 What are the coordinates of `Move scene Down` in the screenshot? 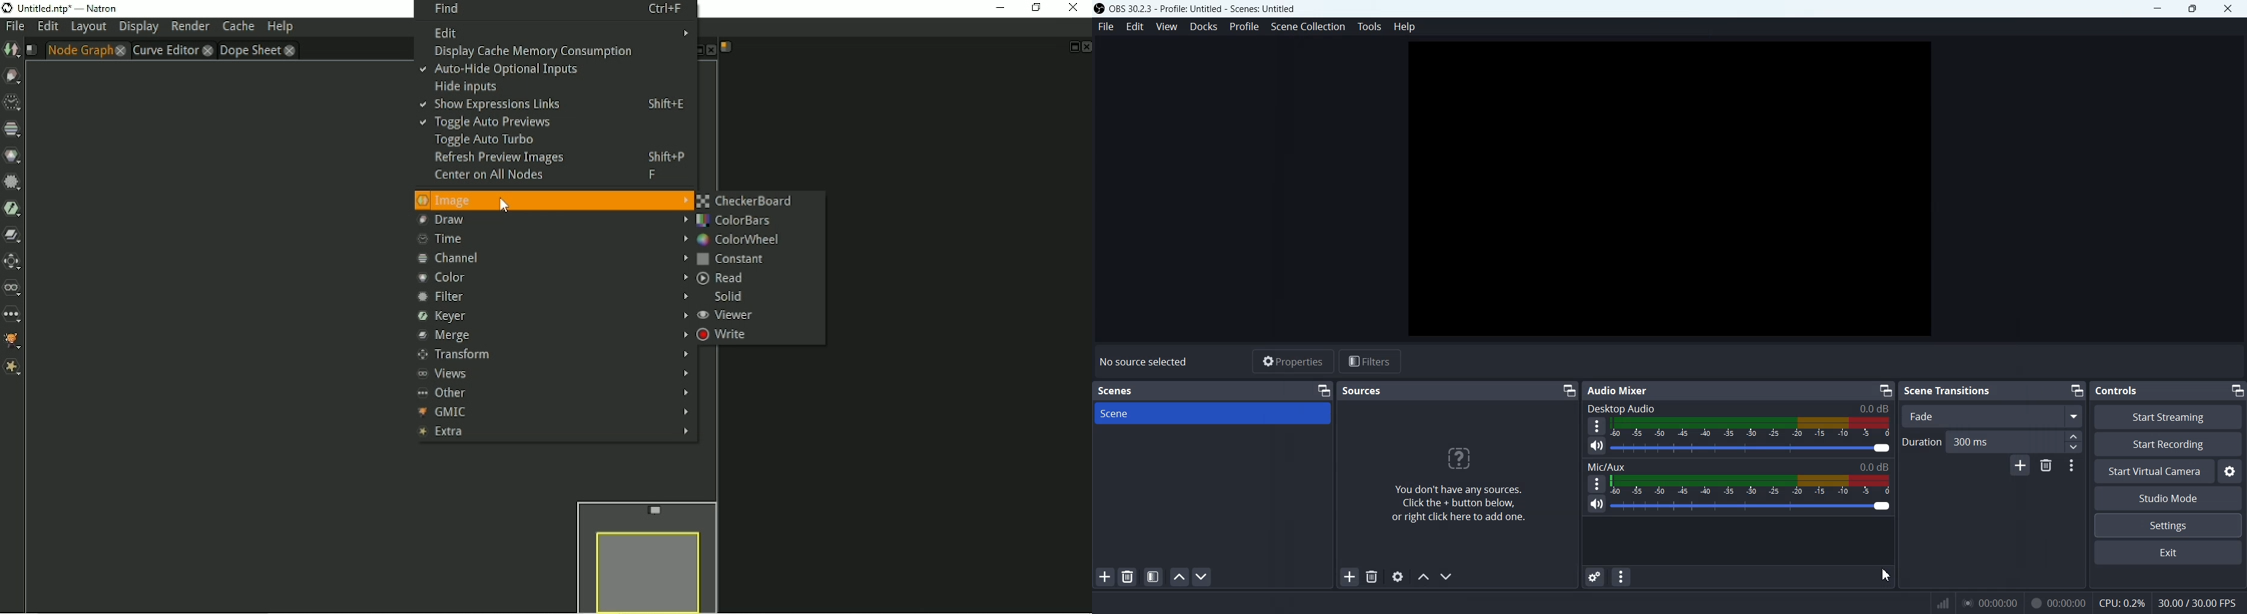 It's located at (1202, 577).